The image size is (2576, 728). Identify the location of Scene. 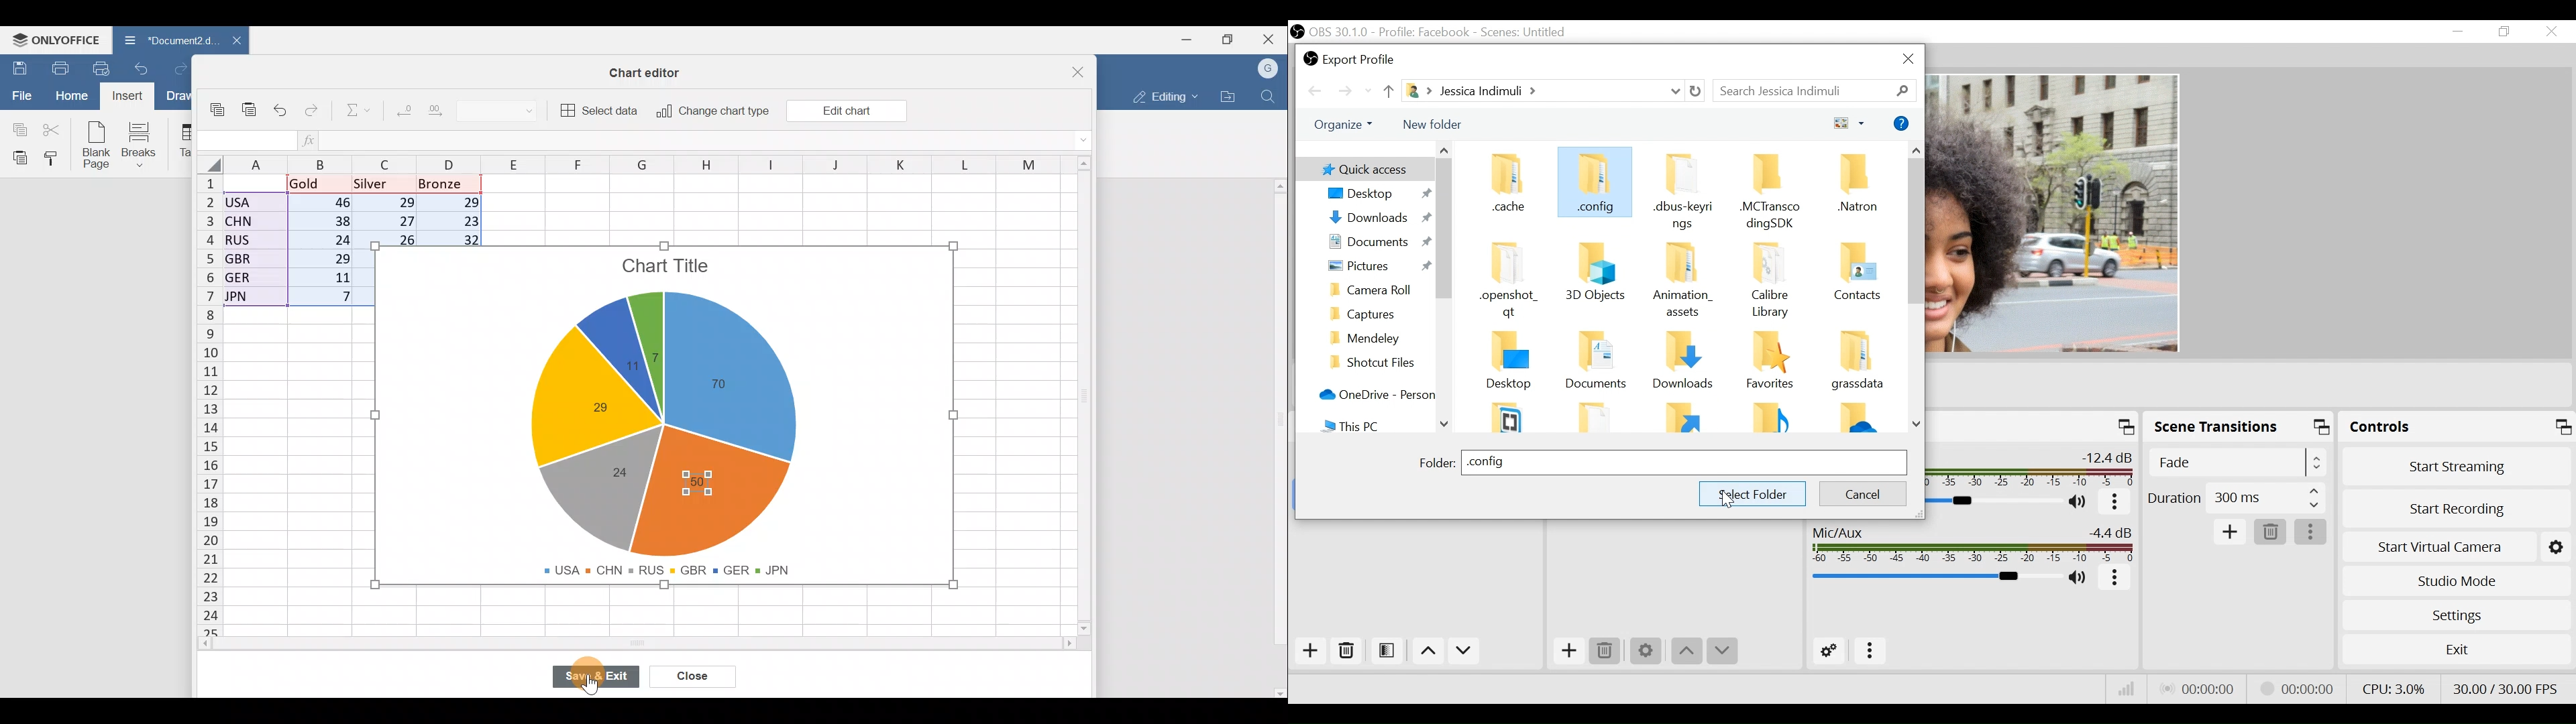
(1527, 32).